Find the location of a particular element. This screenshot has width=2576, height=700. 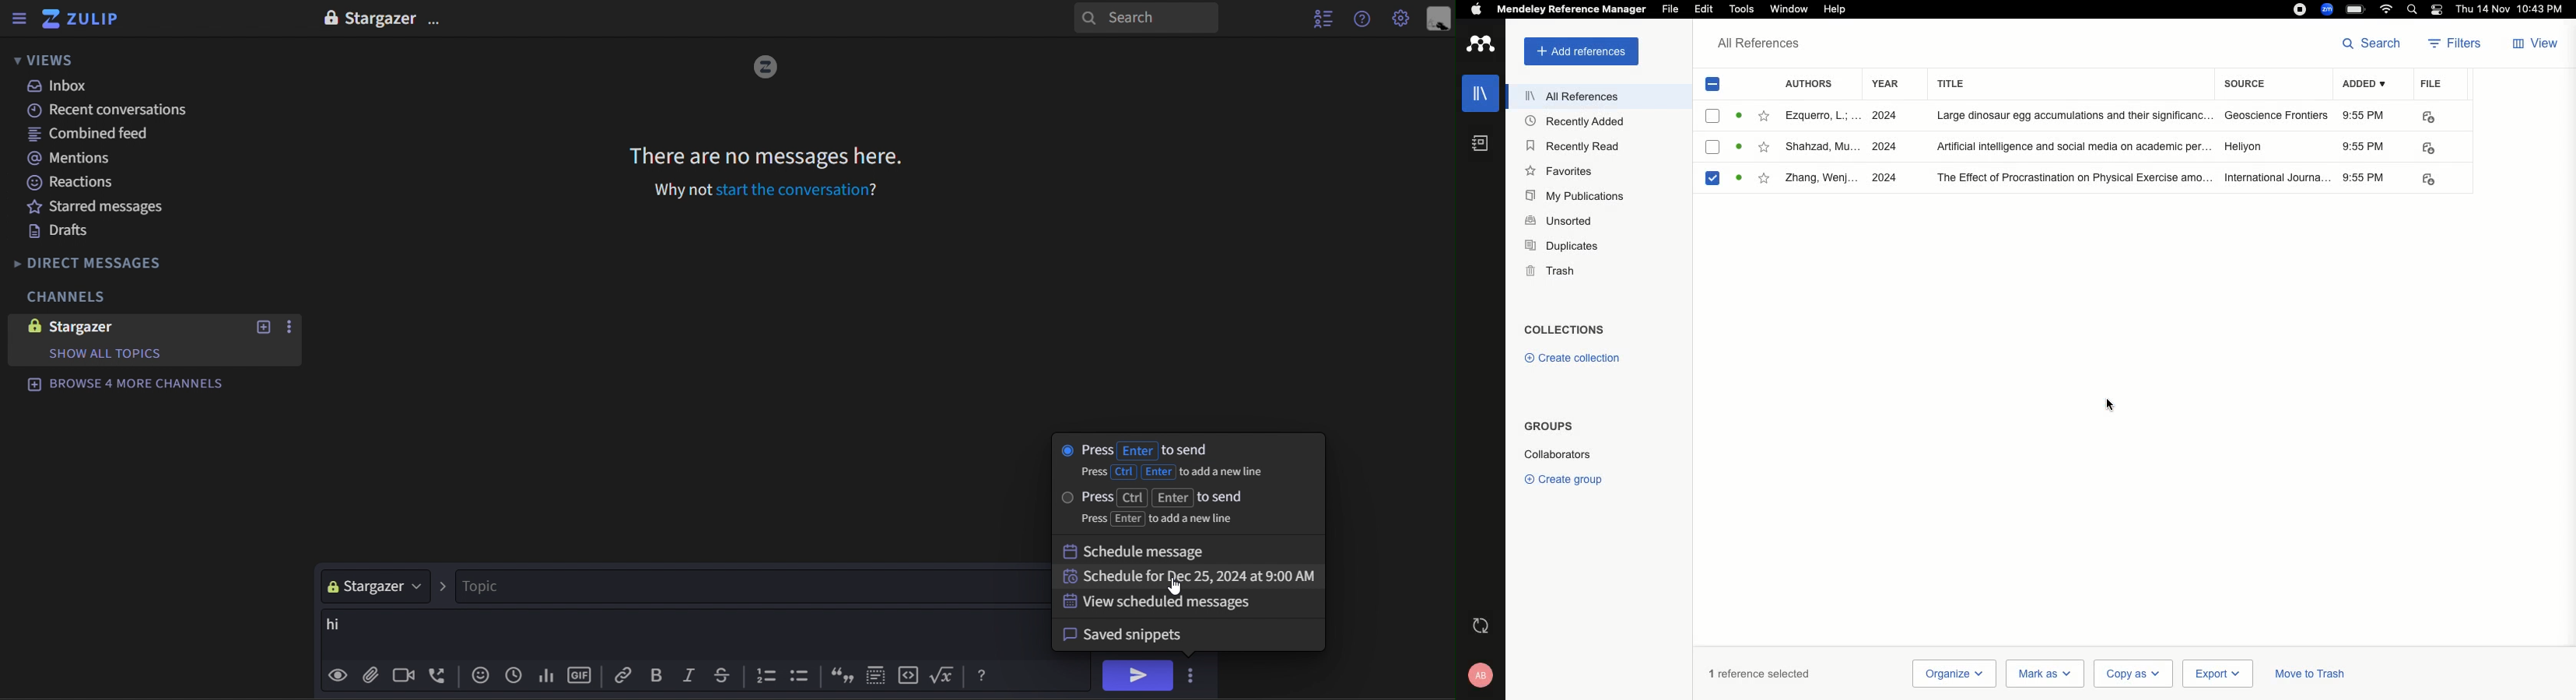

schedule message is located at coordinates (1185, 550).